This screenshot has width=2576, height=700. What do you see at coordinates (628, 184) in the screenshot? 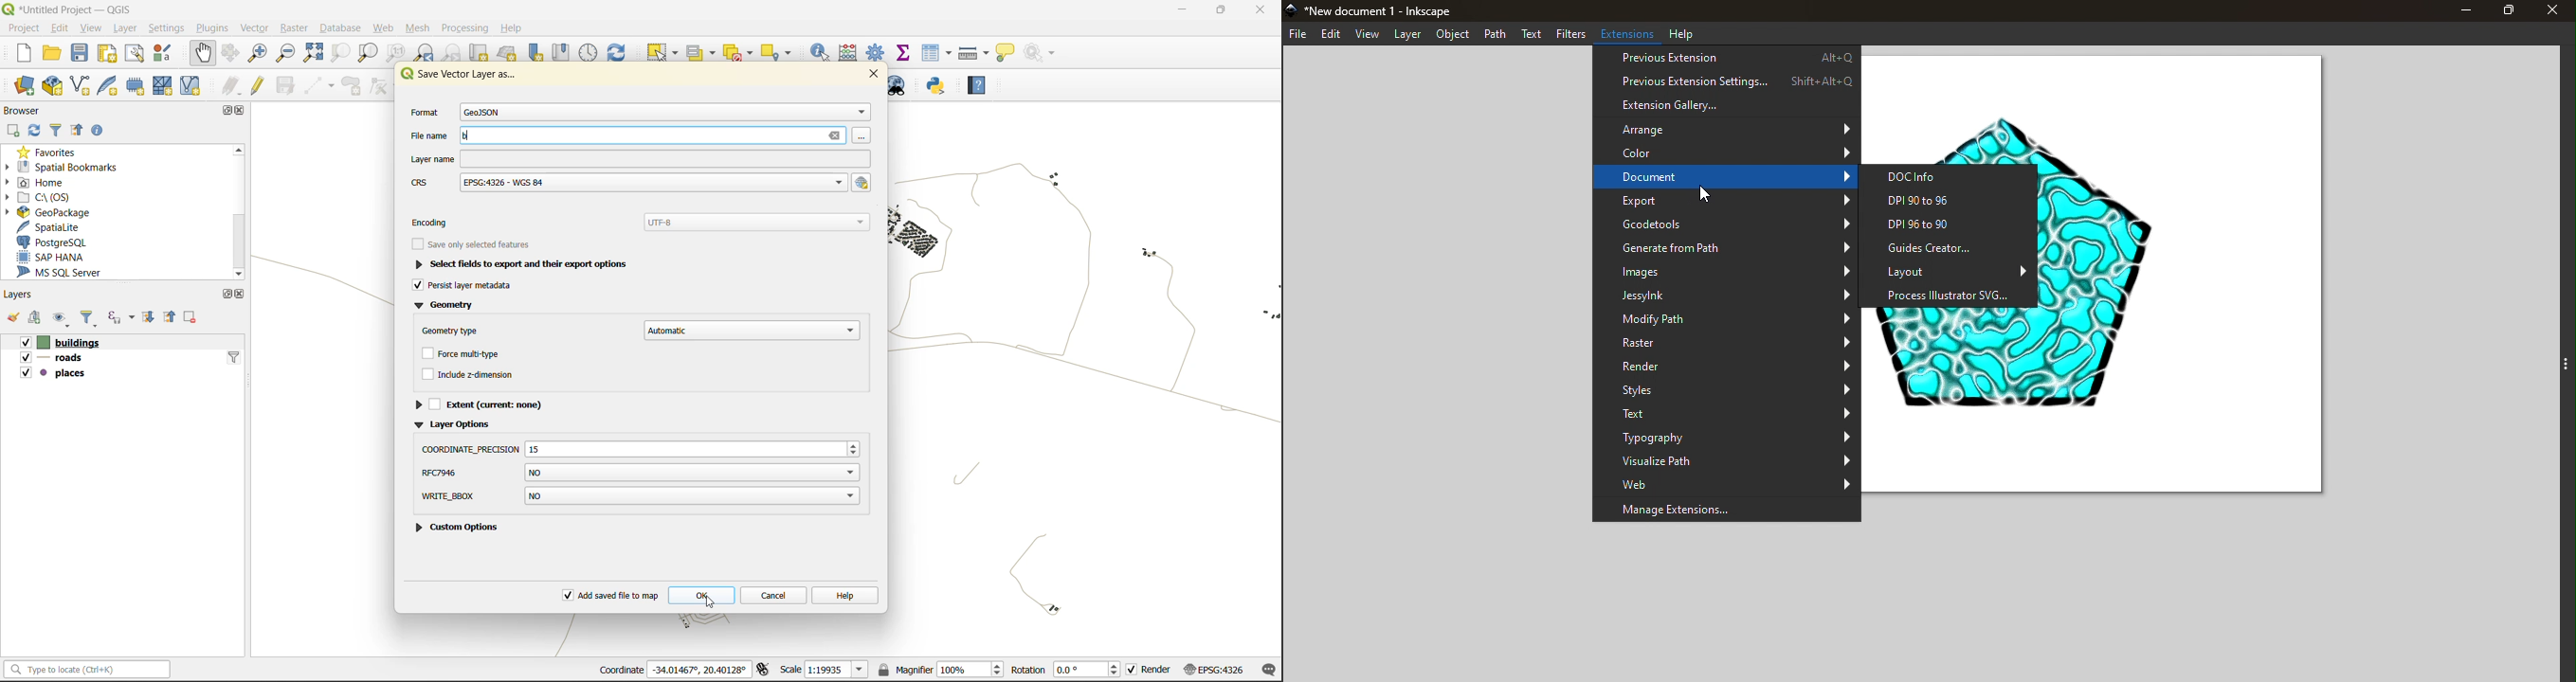
I see `crs` at bounding box center [628, 184].